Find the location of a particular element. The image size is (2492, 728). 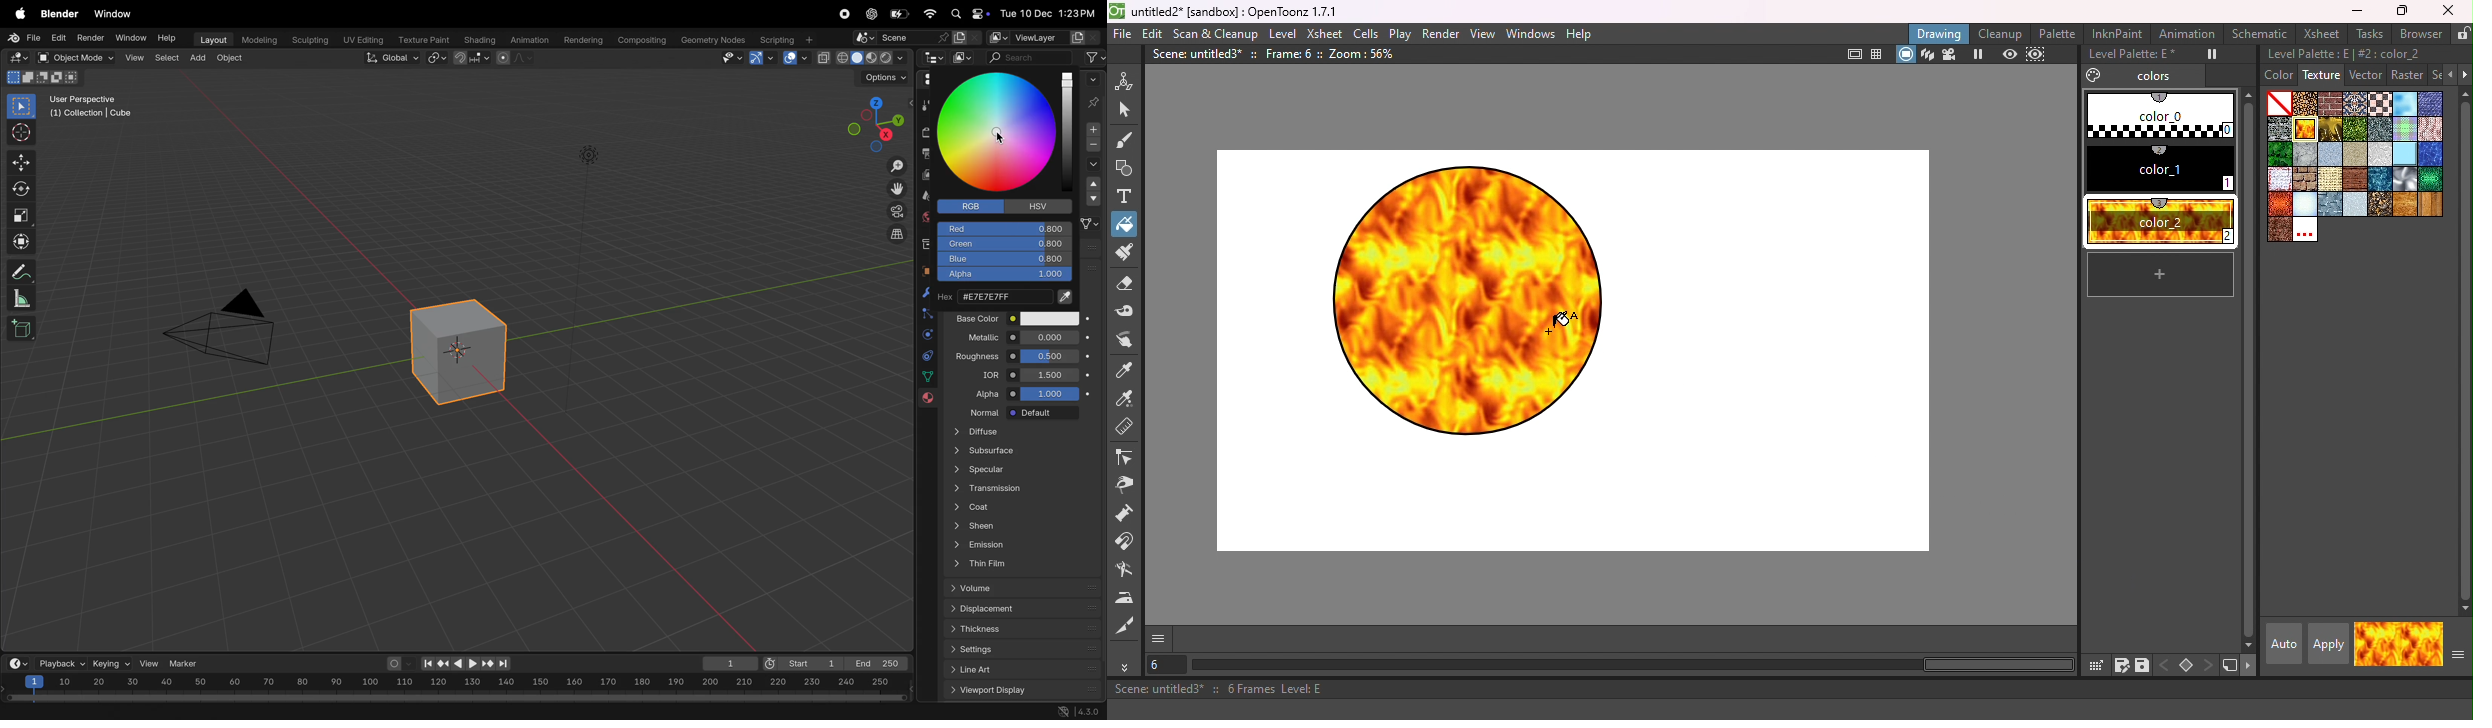

move is located at coordinates (20, 163).